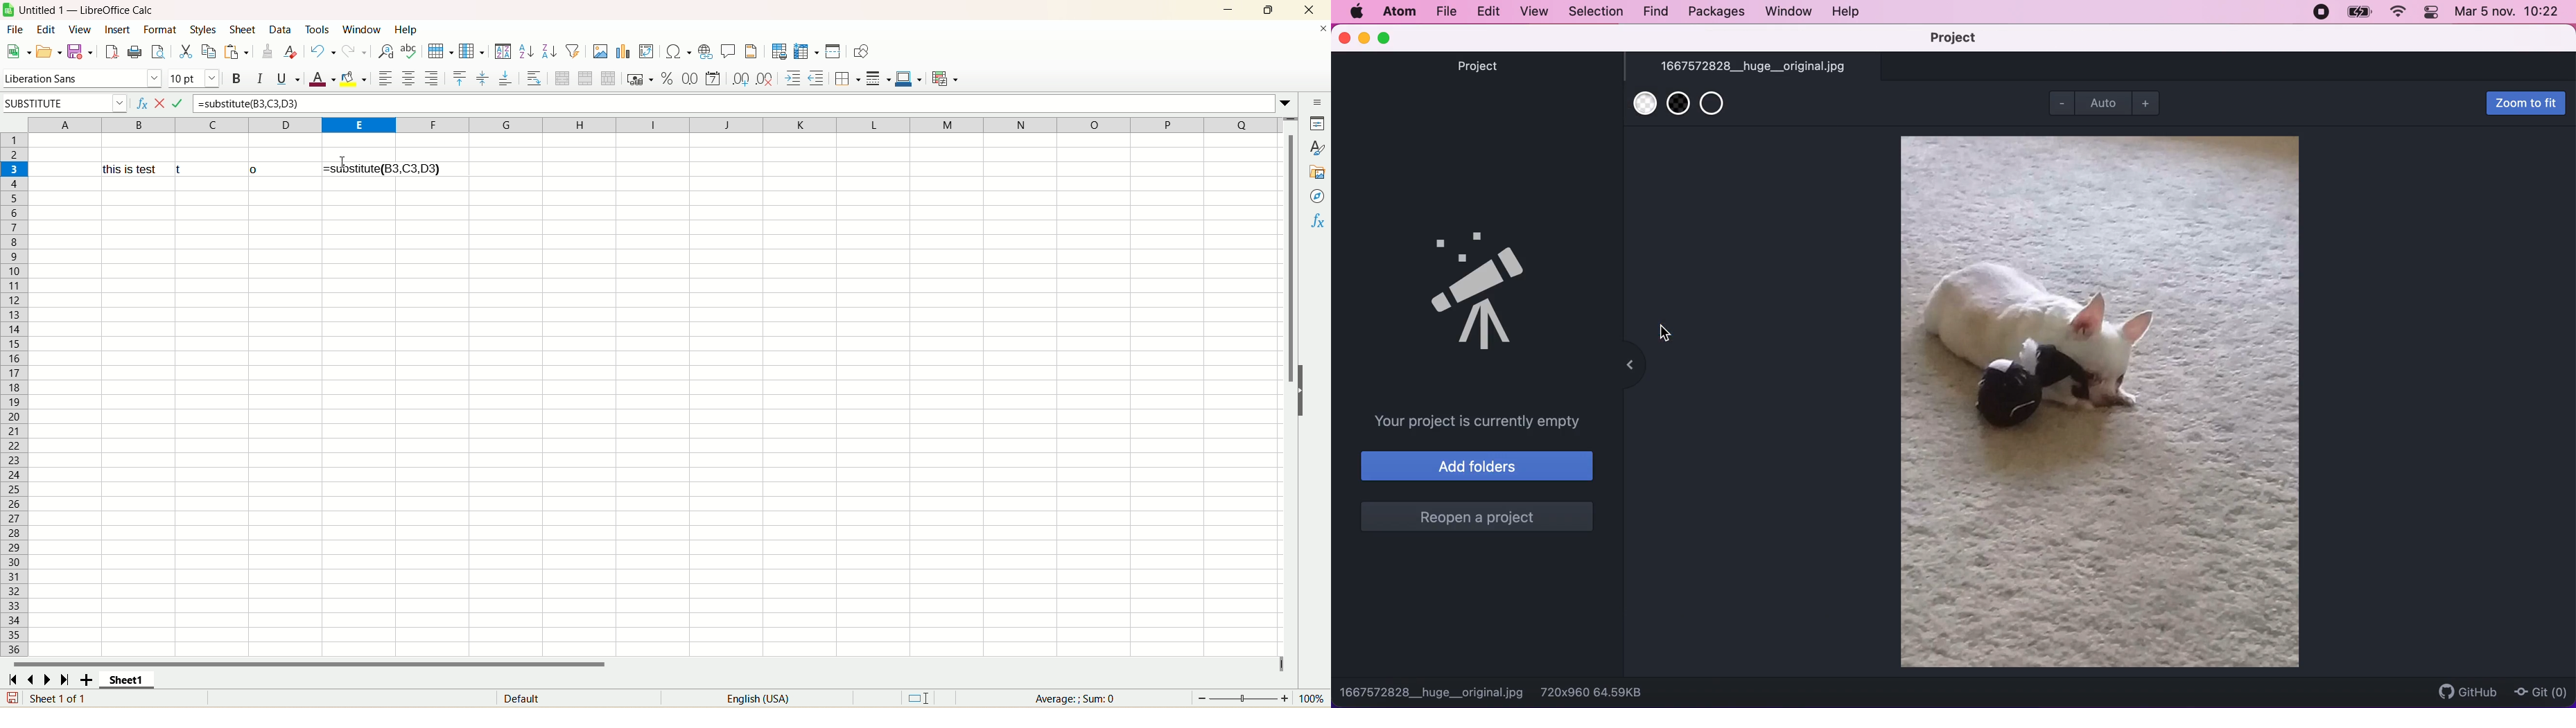 This screenshot has height=728, width=2576. Describe the element at coordinates (473, 51) in the screenshot. I see `column` at that location.